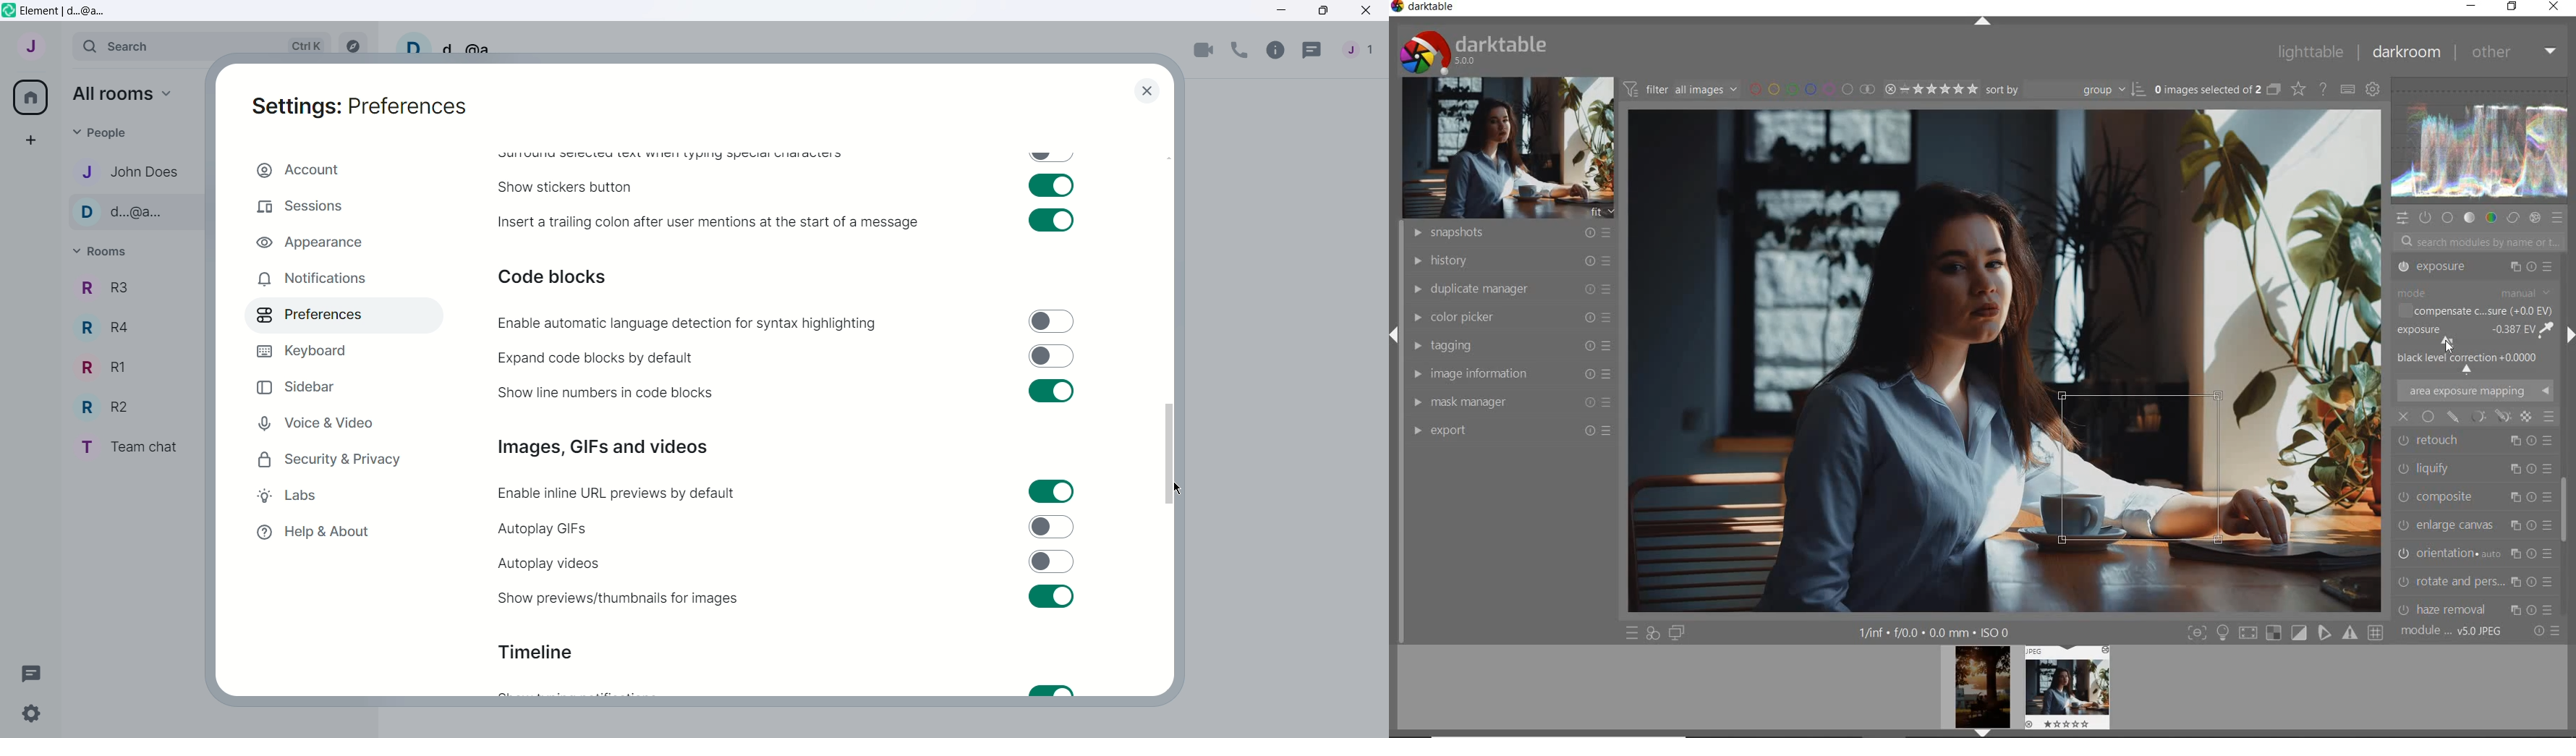 This screenshot has width=2576, height=756. I want to click on cursor position, so click(2450, 344).